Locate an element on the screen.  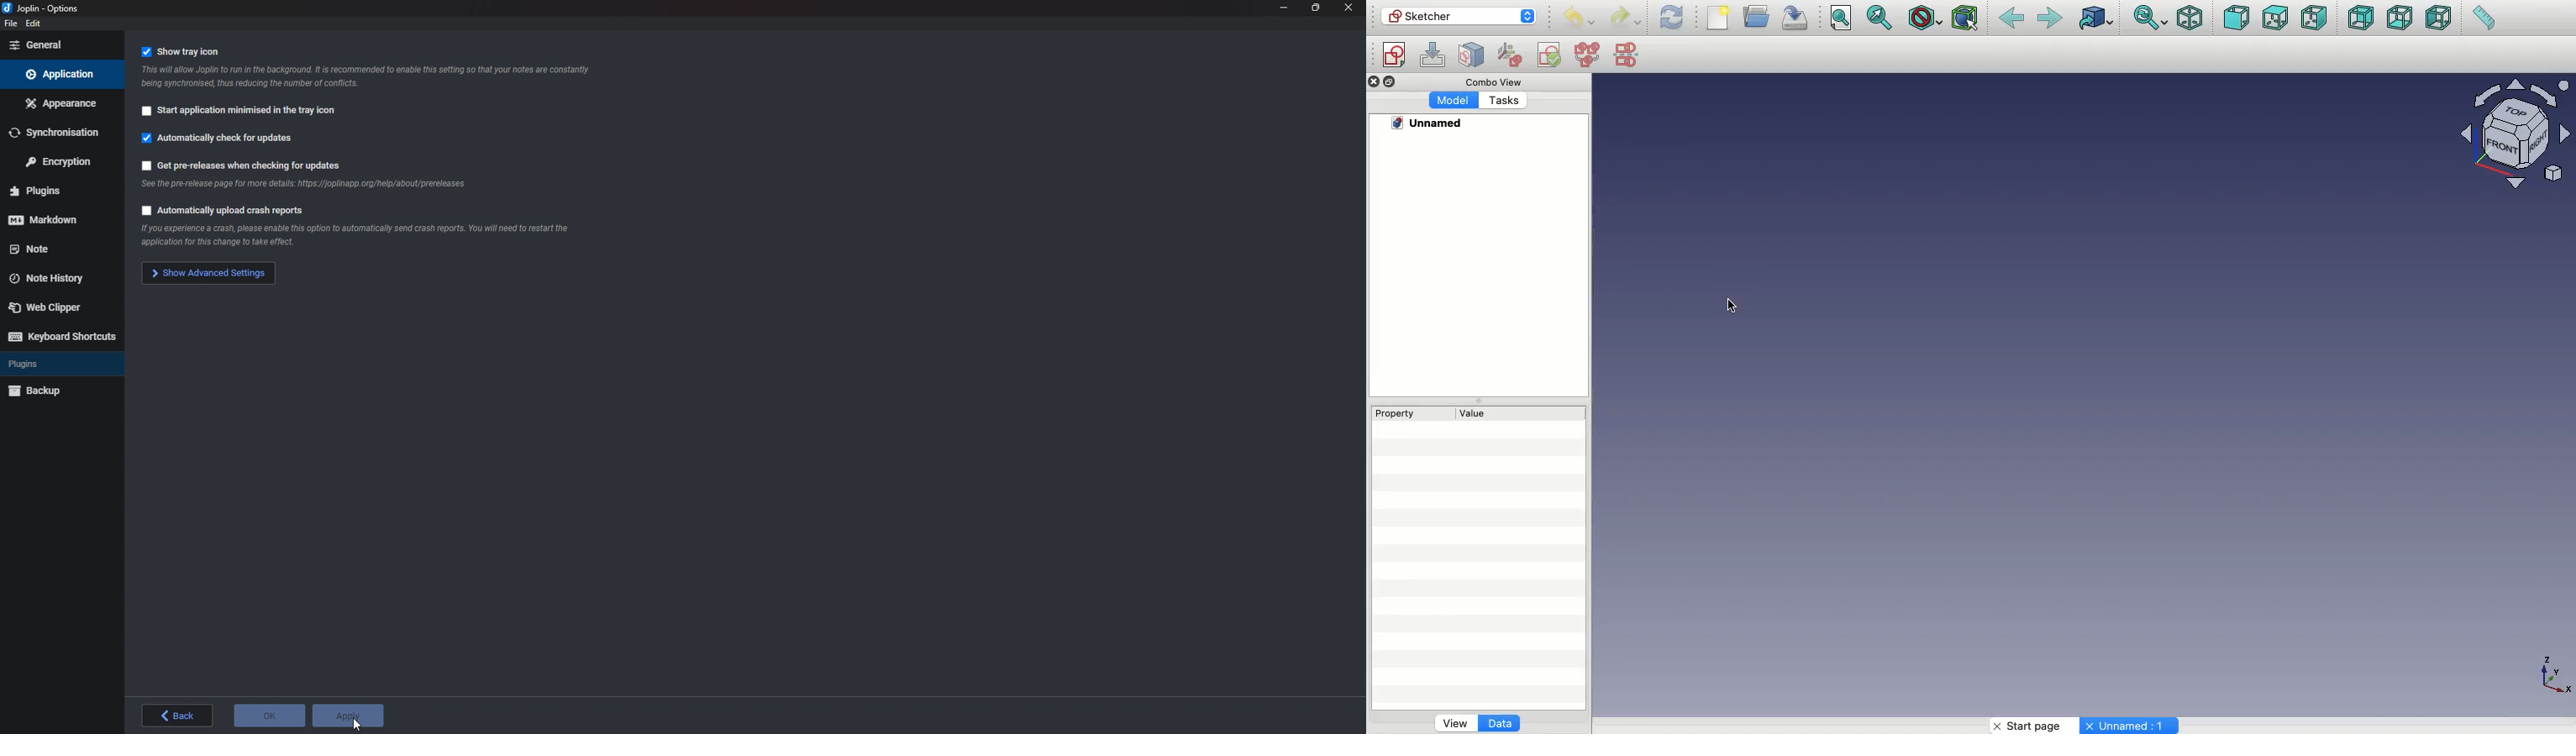
file is located at coordinates (9, 24).